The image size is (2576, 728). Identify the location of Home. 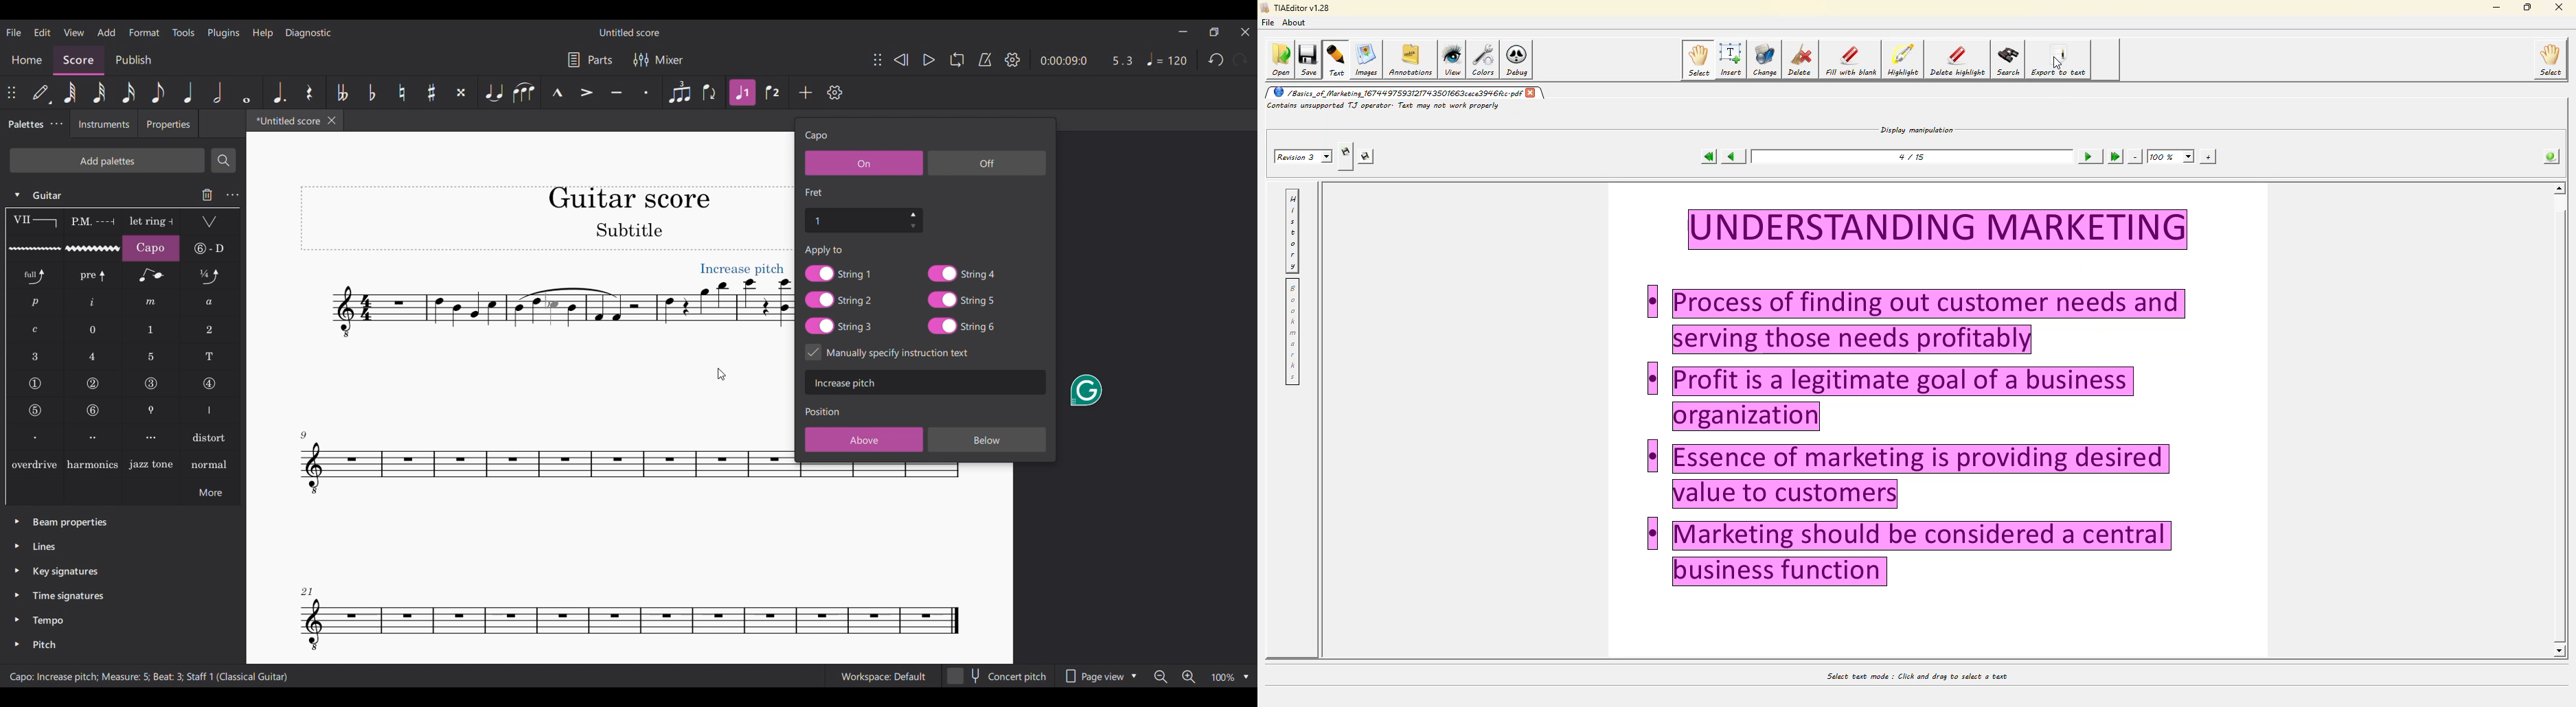
(26, 60).